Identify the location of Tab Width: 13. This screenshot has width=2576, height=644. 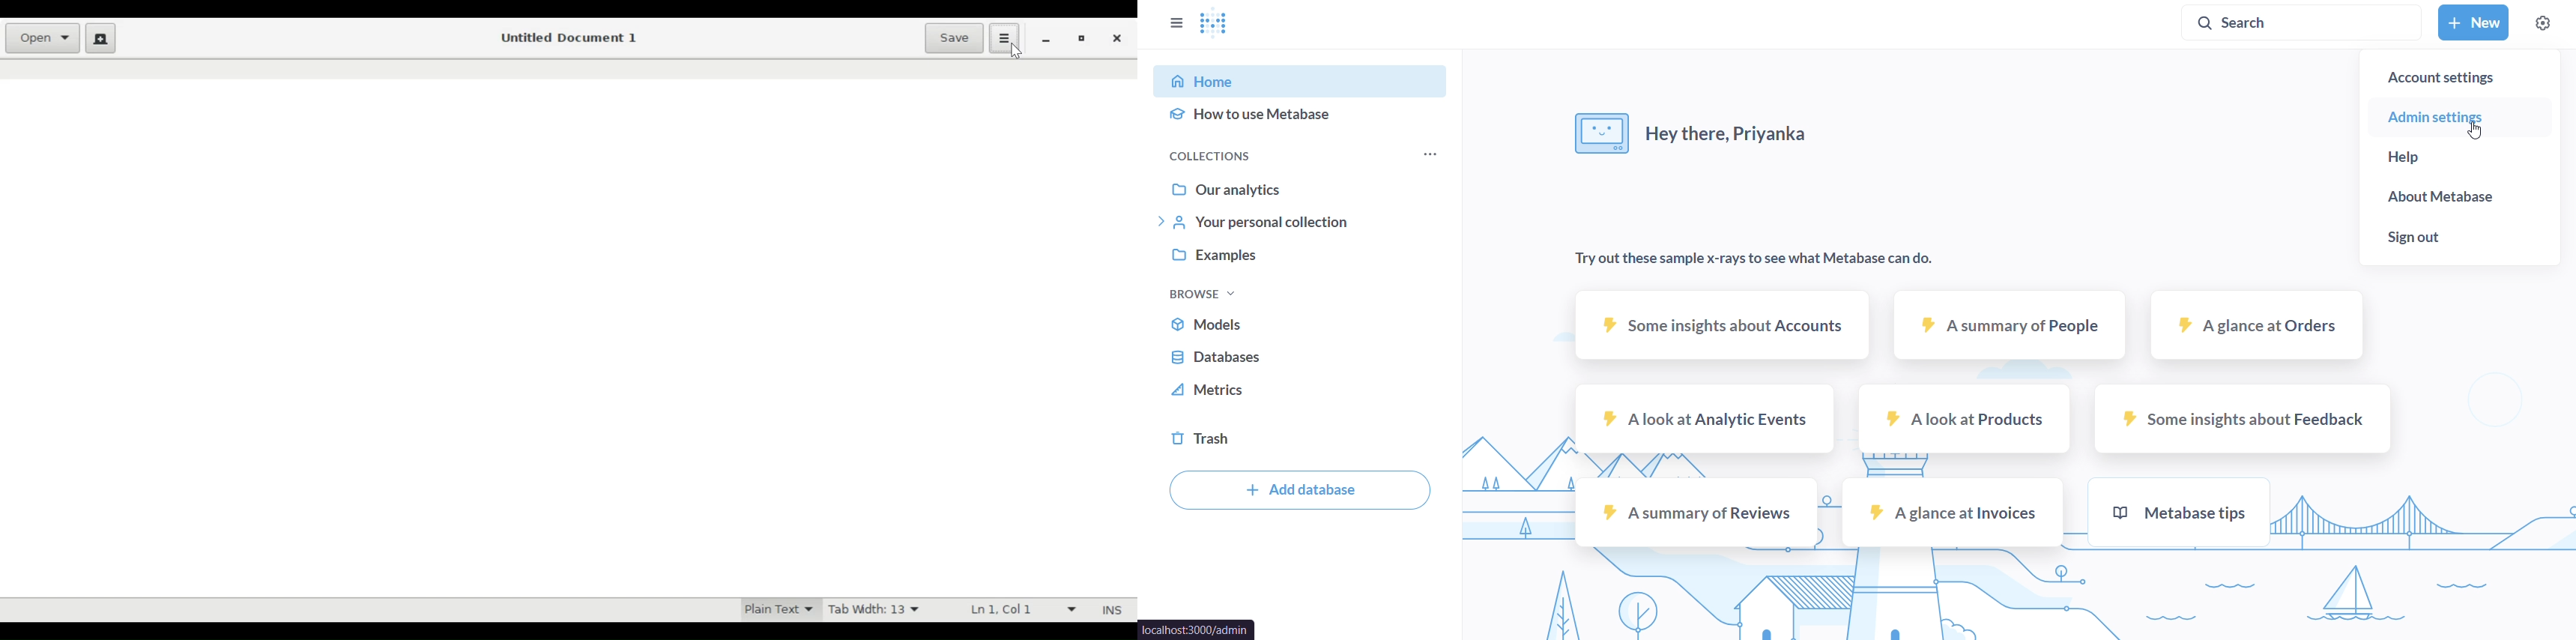
(873, 611).